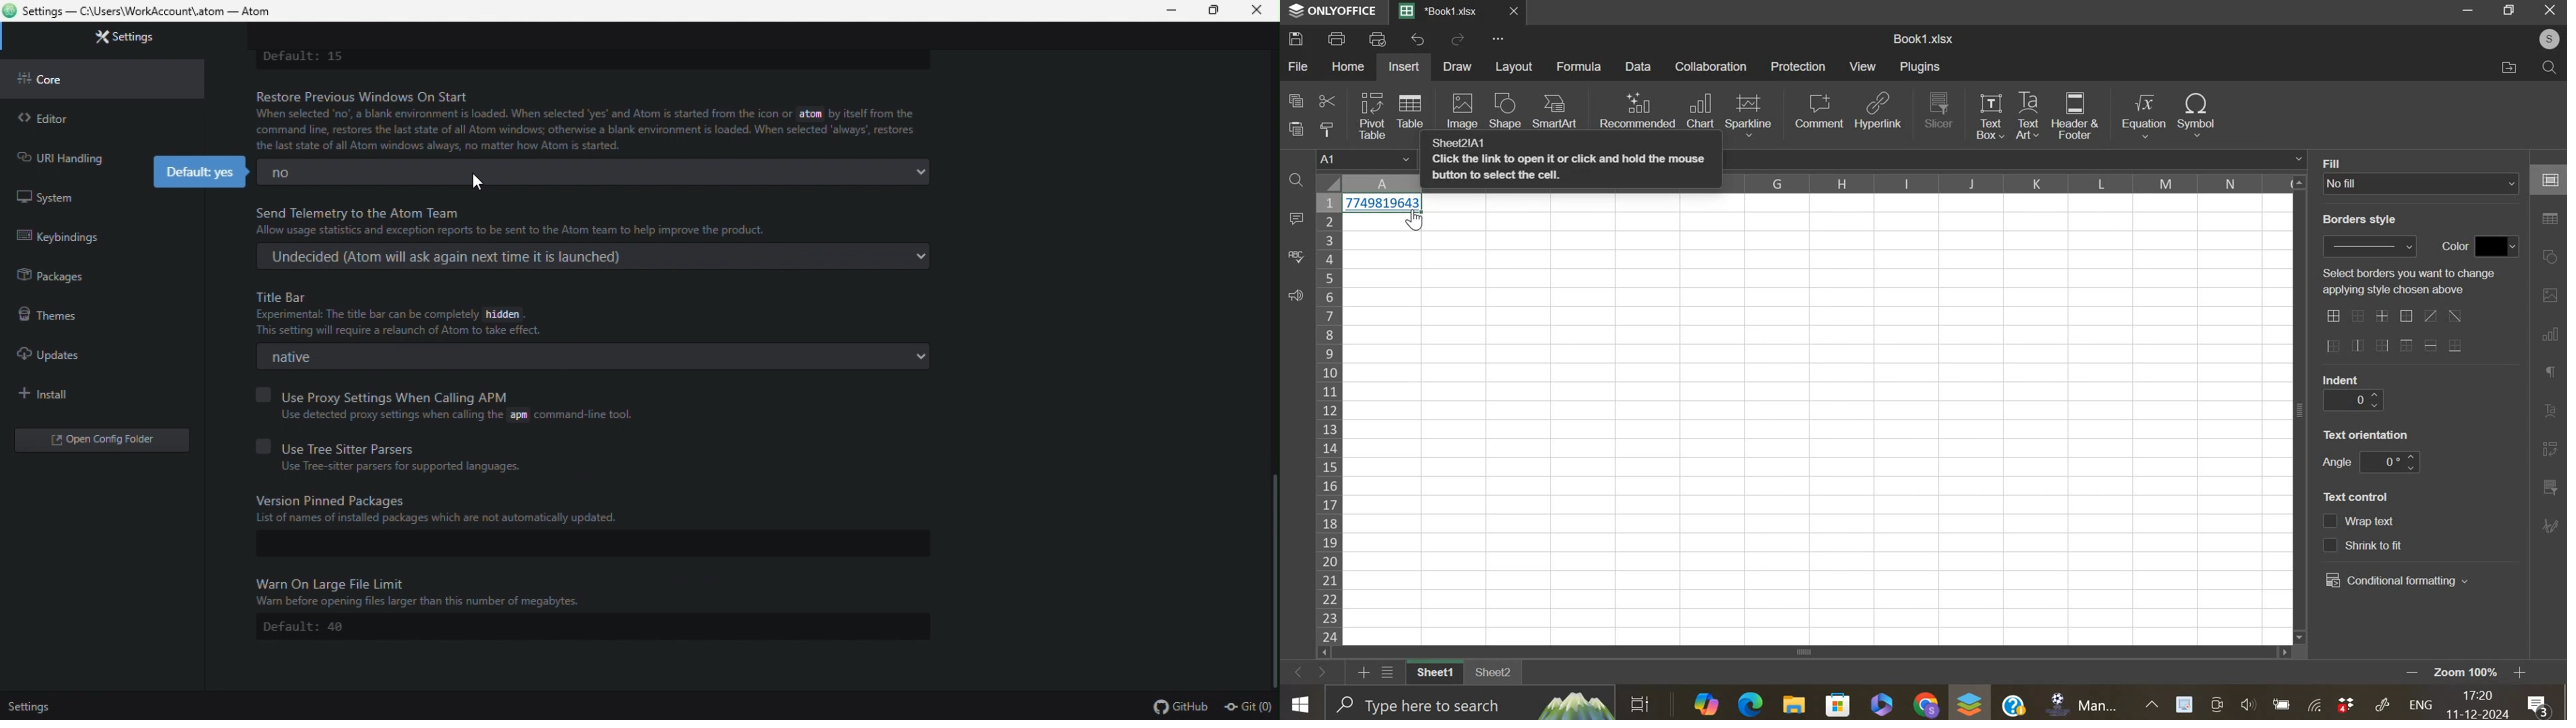 This screenshot has width=2576, height=728. What do you see at coordinates (1296, 38) in the screenshot?
I see `save` at bounding box center [1296, 38].